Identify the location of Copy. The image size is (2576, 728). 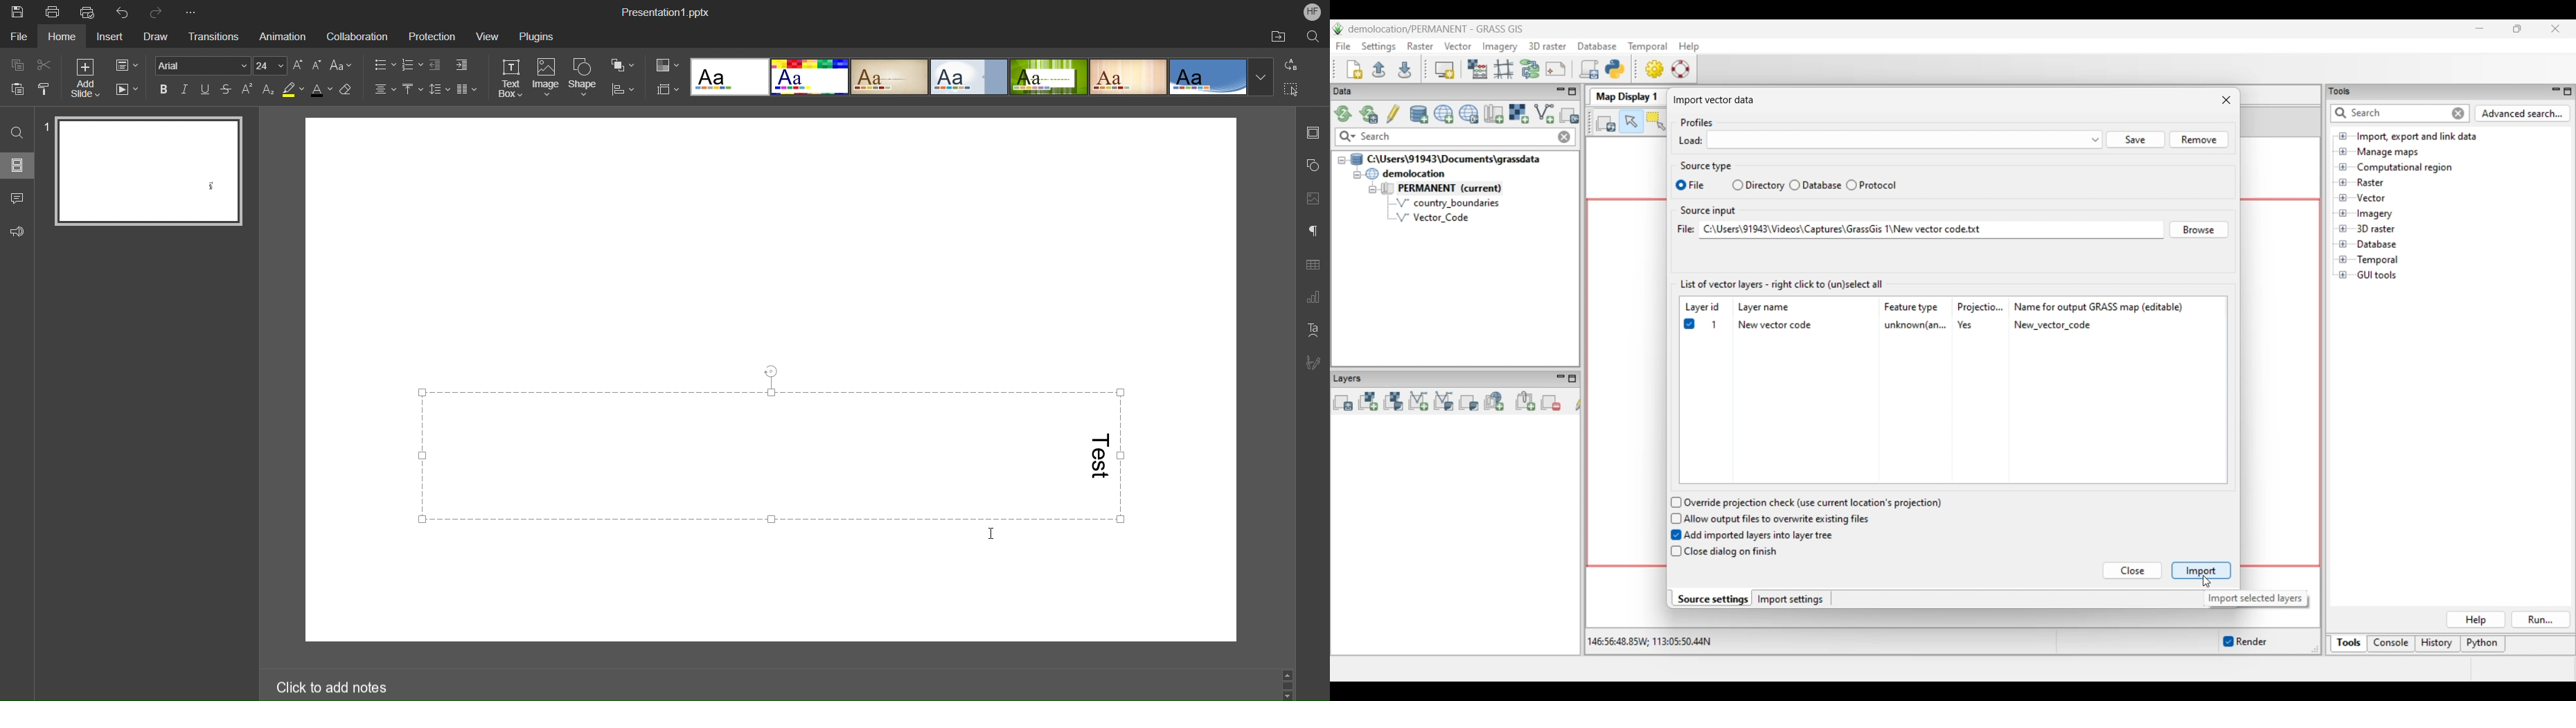
(20, 64).